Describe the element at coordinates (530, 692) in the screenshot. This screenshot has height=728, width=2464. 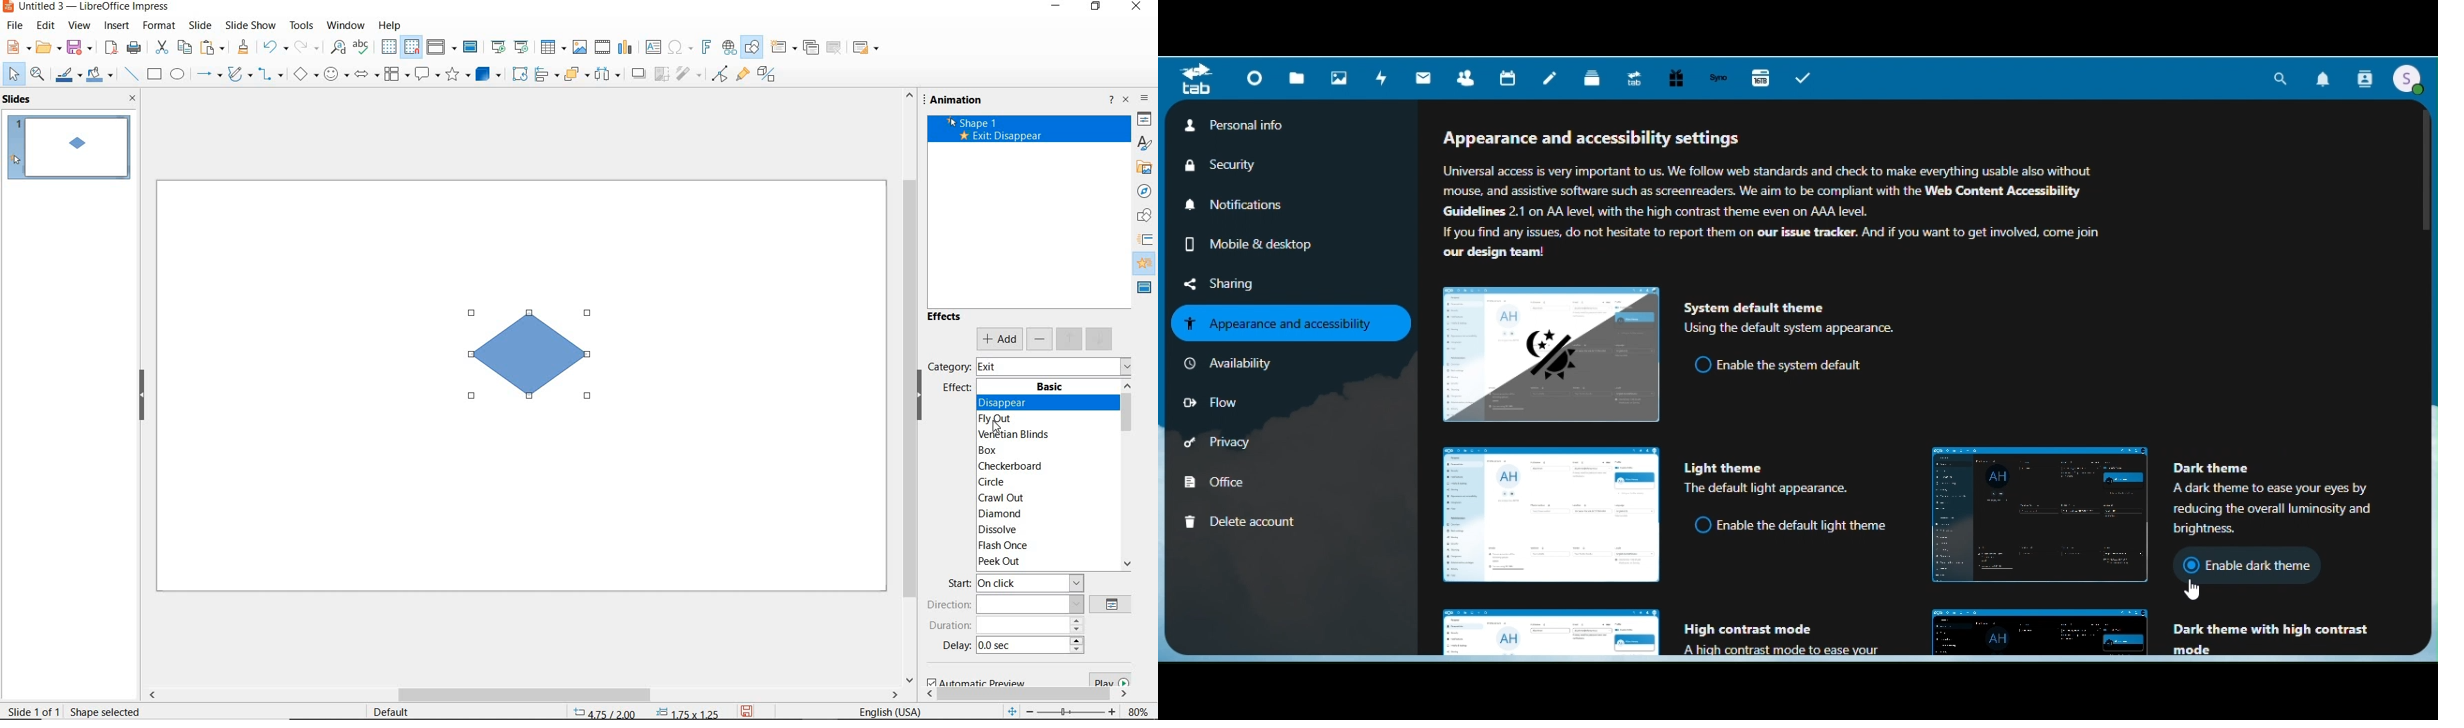
I see `scrollbar` at that location.